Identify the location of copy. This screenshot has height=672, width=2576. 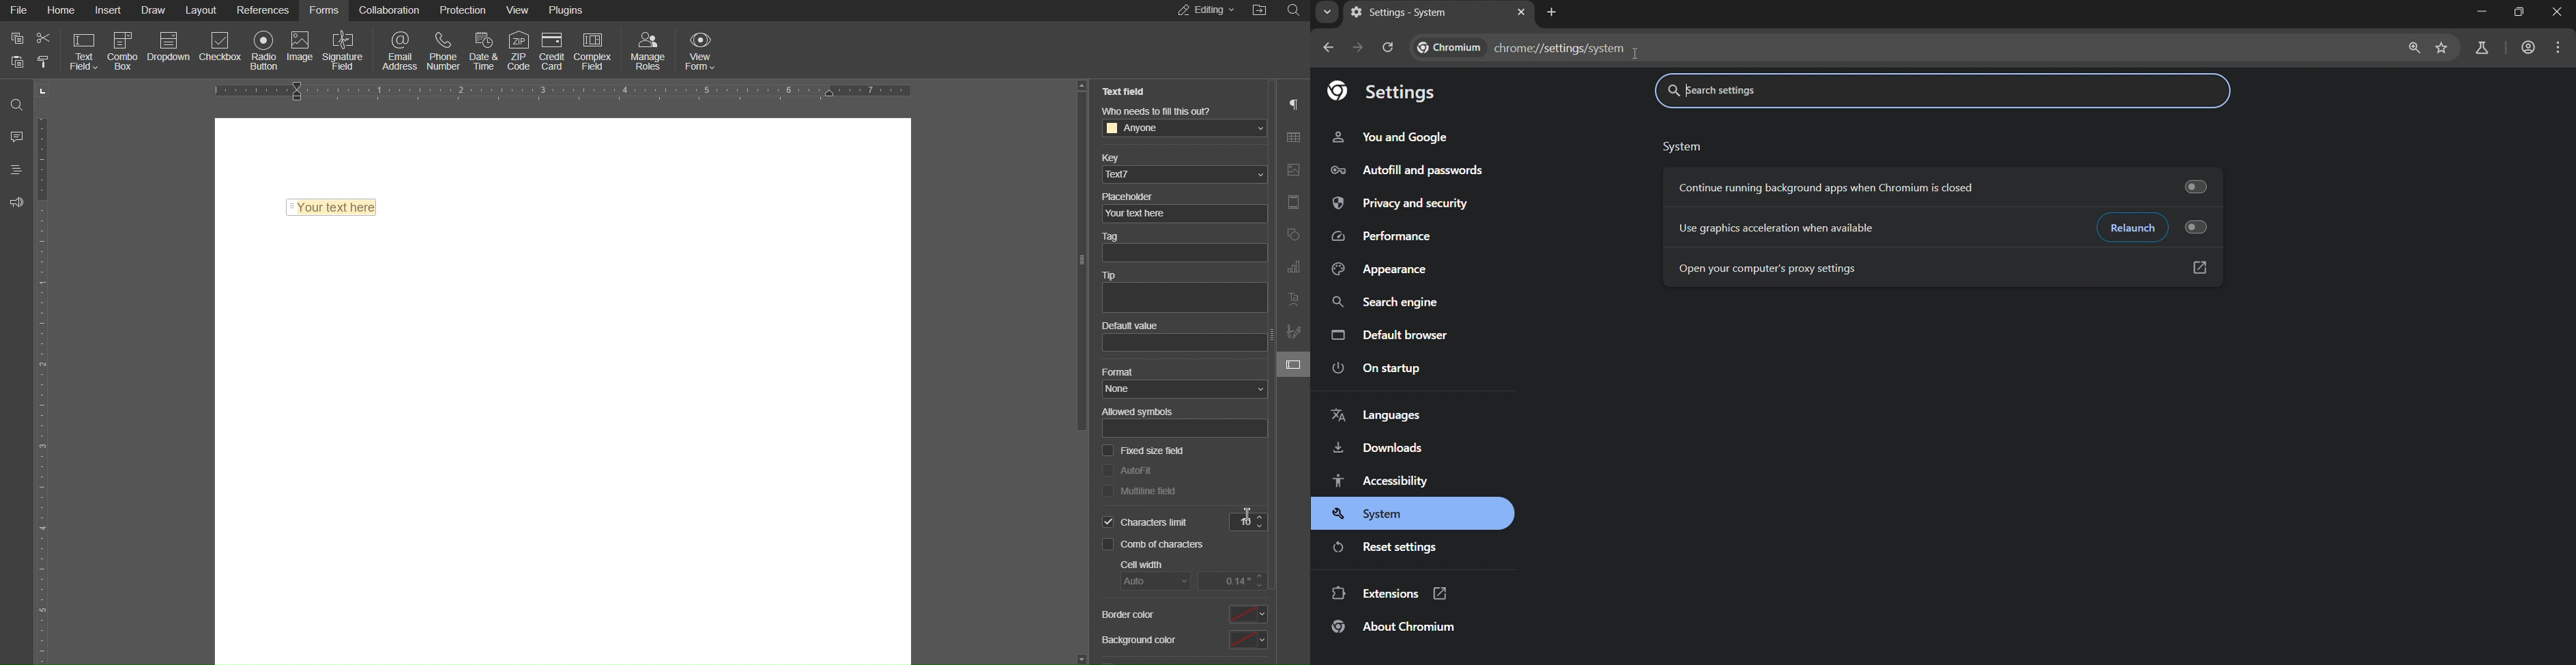
(16, 38).